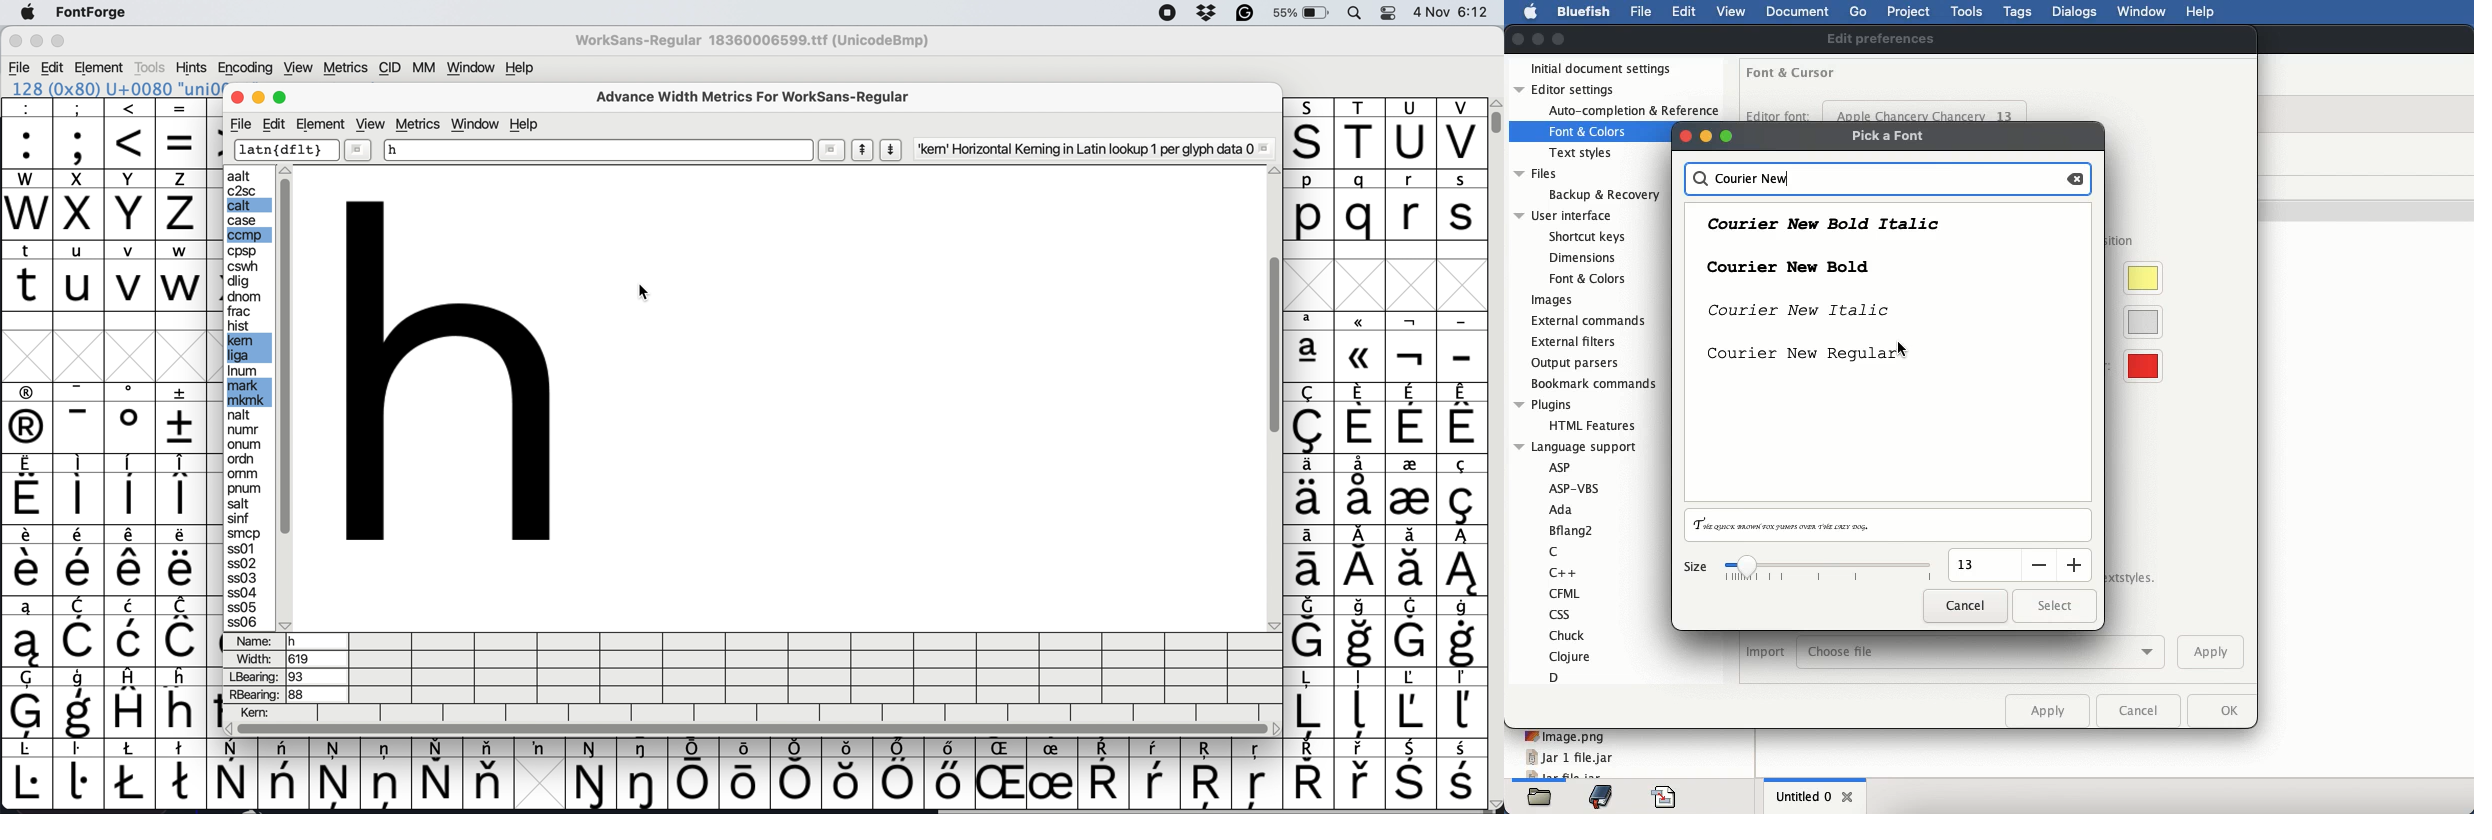  What do you see at coordinates (1211, 11) in the screenshot?
I see `dropbox` at bounding box center [1211, 11].